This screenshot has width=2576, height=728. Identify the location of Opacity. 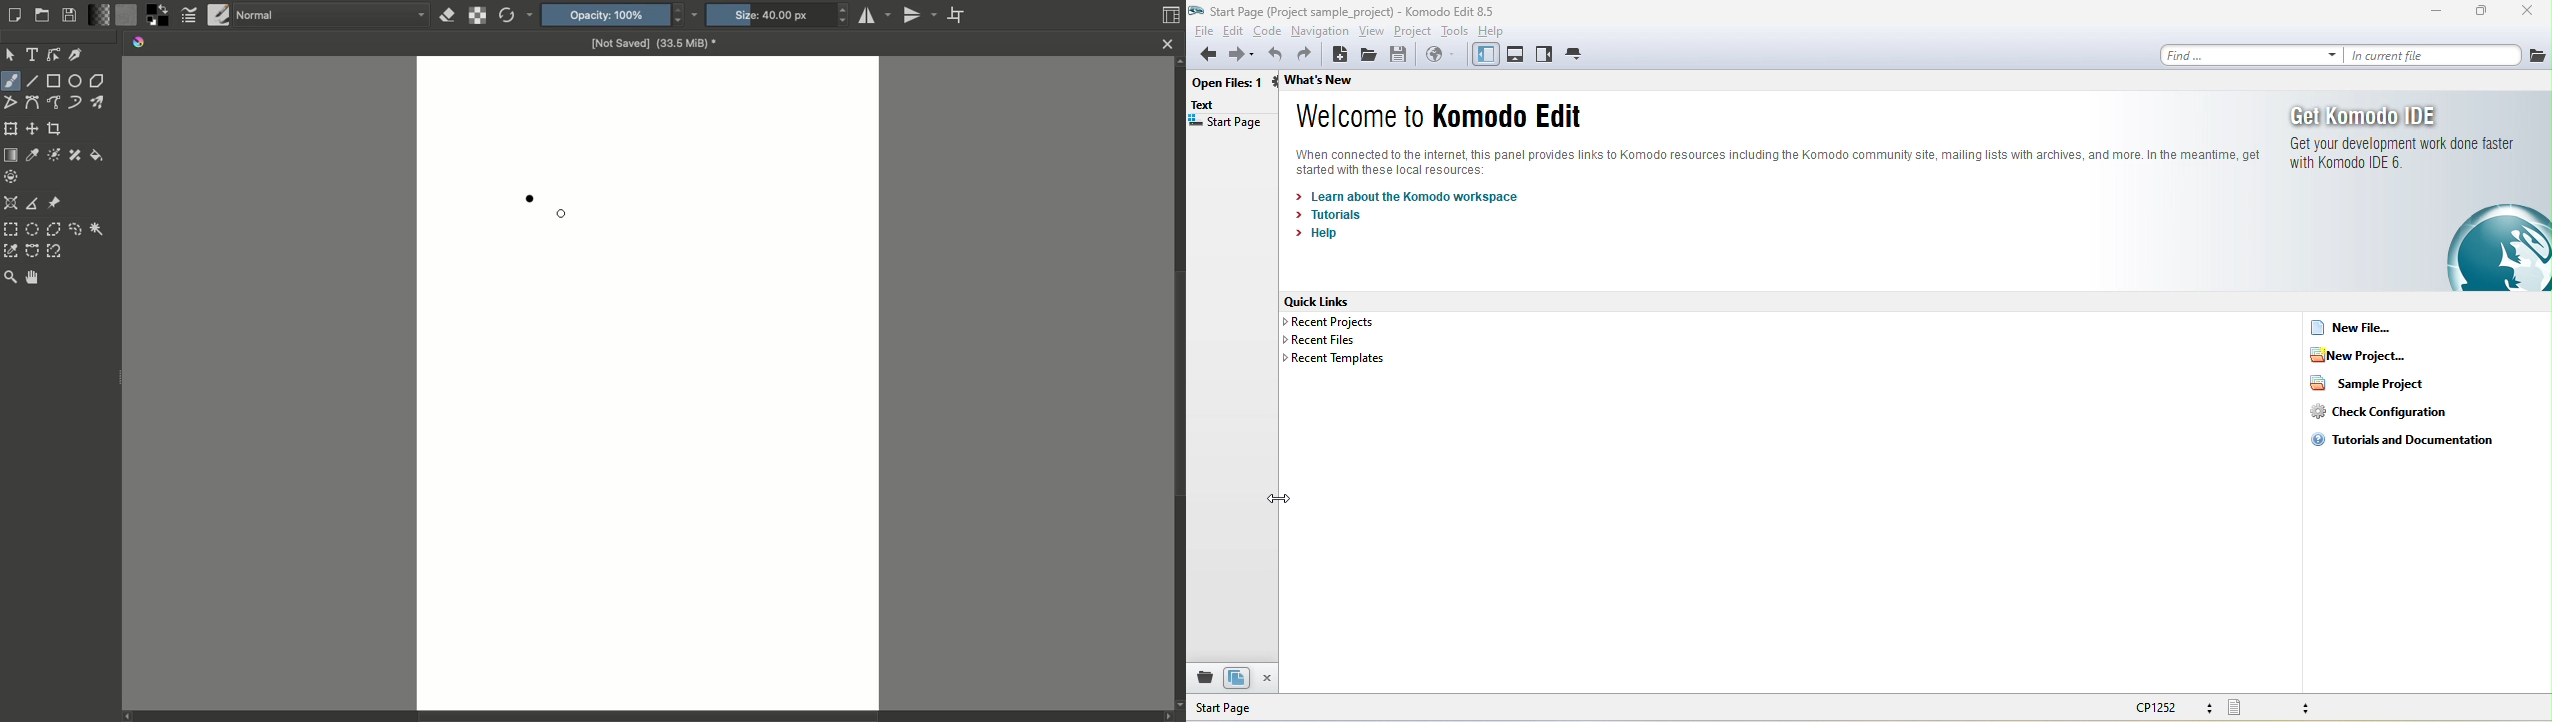
(624, 15).